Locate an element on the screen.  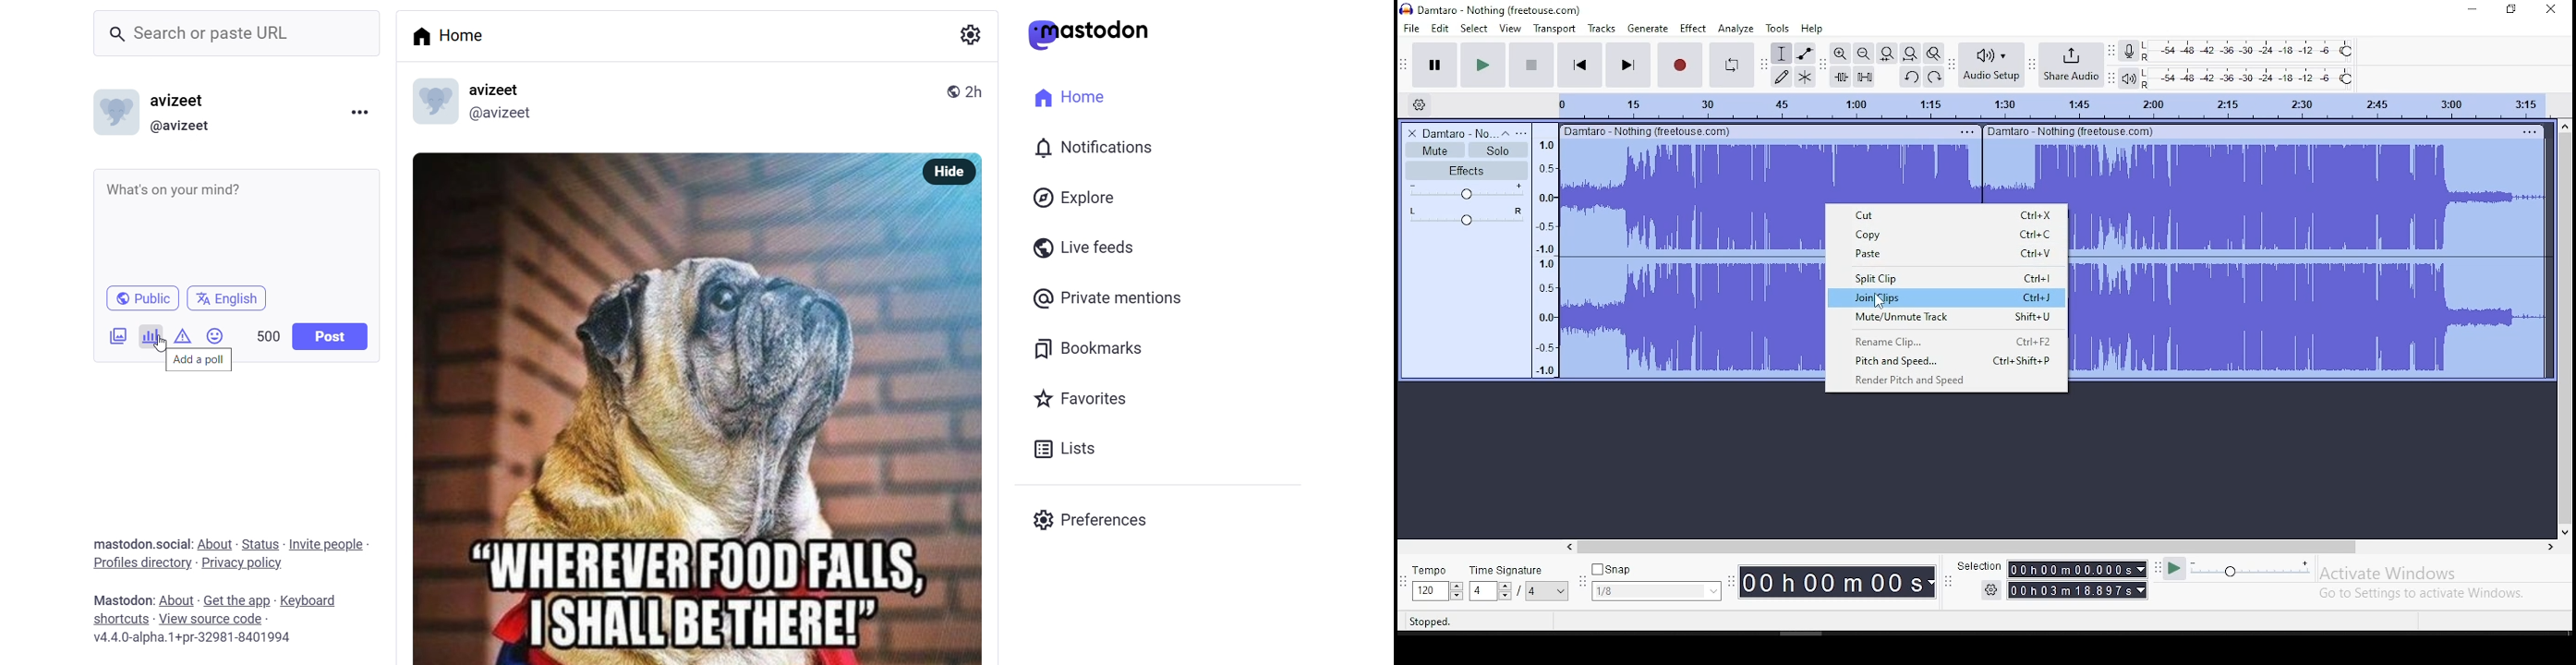
draw tool is located at coordinates (1779, 77).